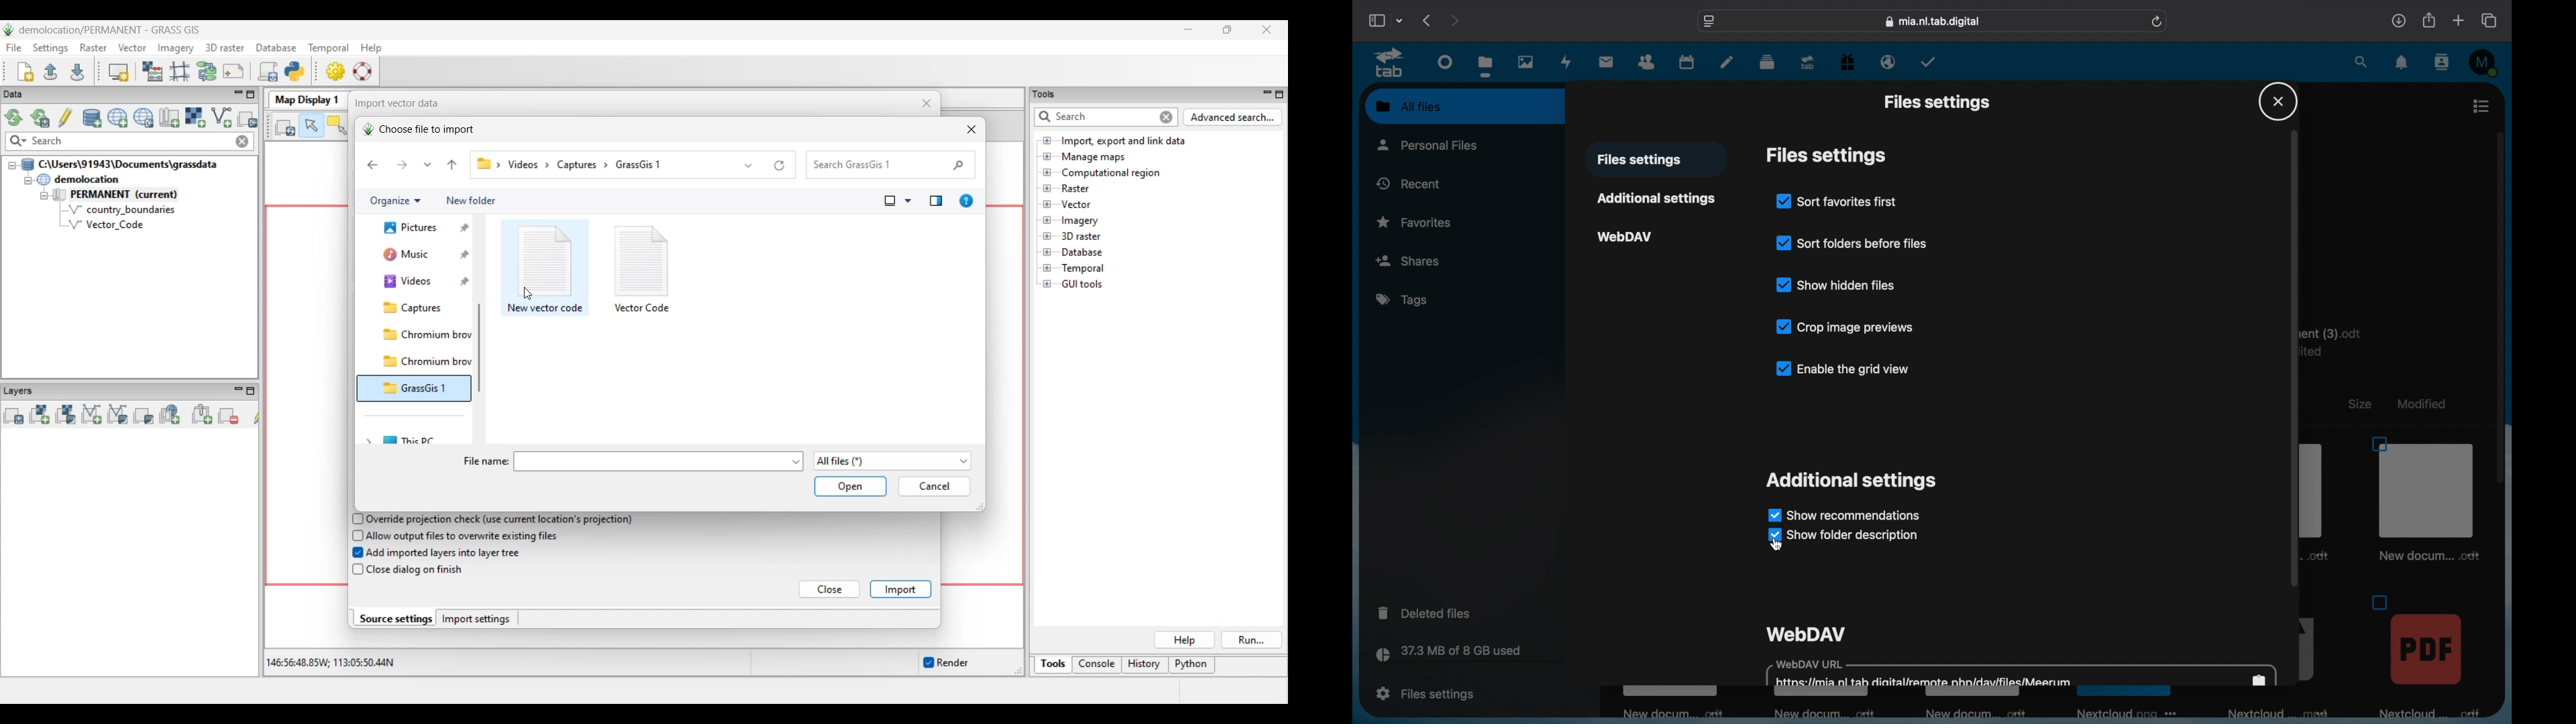 This screenshot has width=2576, height=728. I want to click on show hidden files, so click(1835, 284).